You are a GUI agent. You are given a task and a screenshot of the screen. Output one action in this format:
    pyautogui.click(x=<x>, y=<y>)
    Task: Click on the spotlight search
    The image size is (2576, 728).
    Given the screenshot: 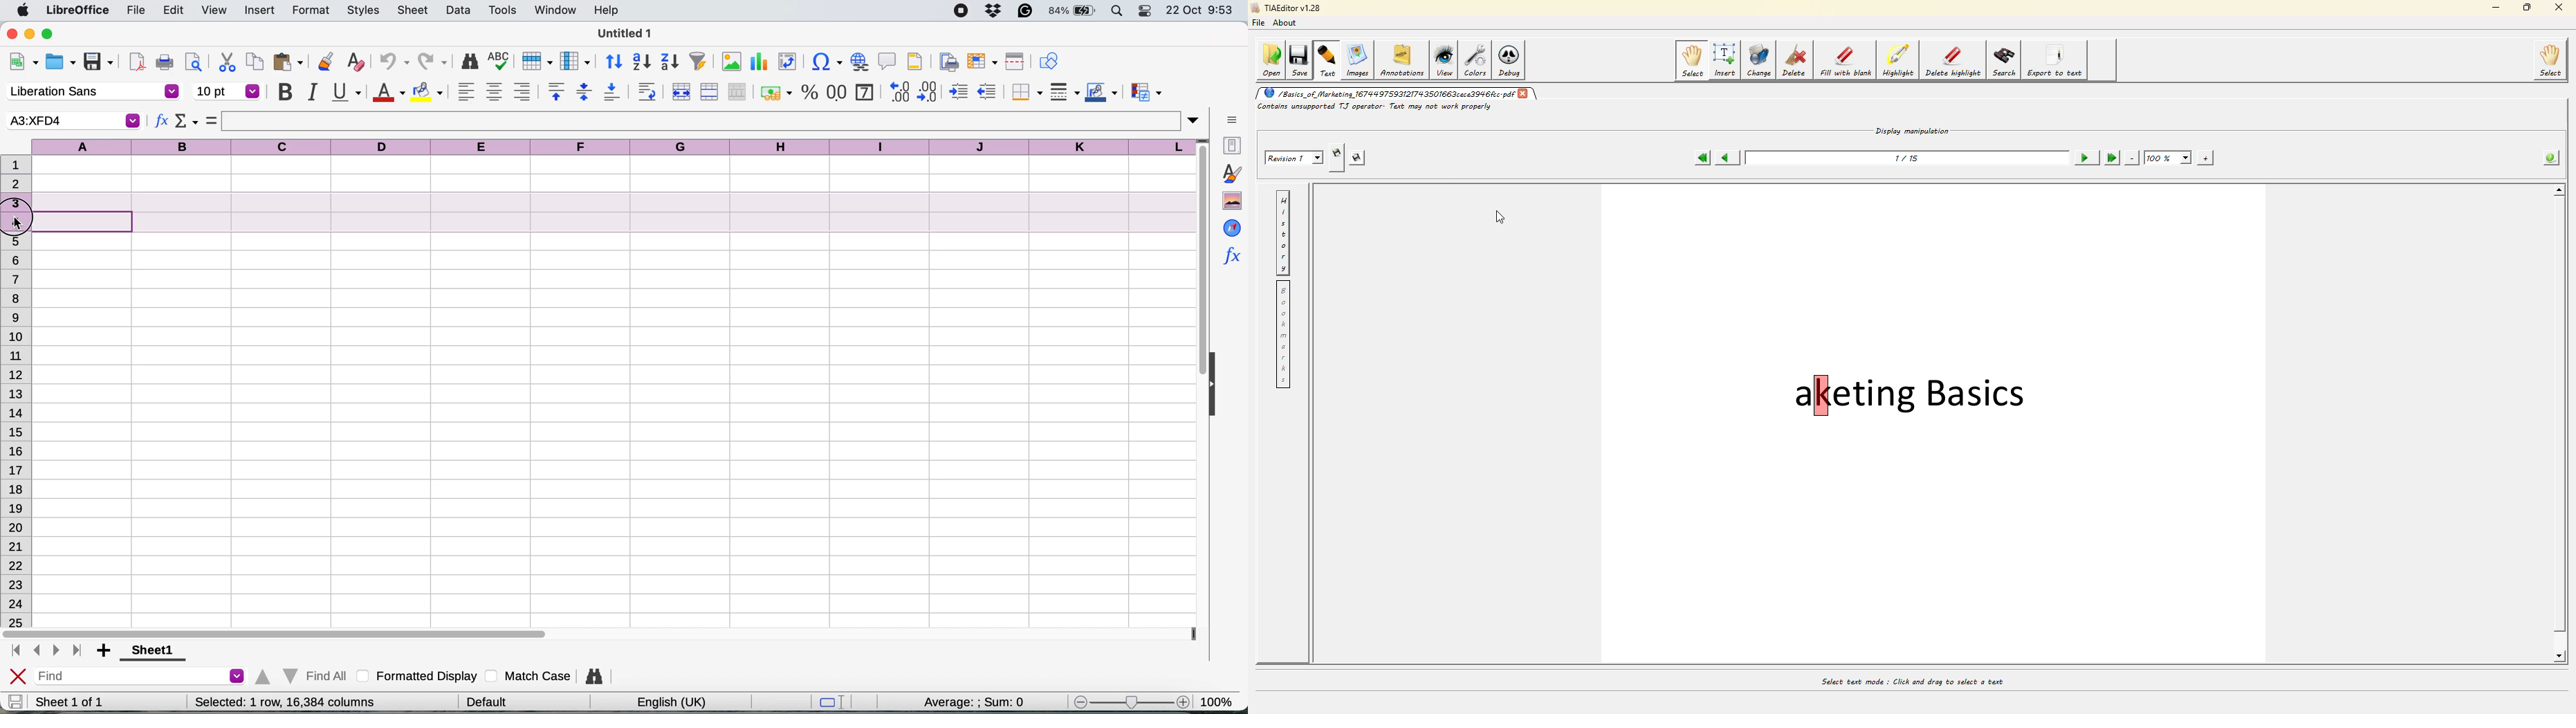 What is the action you would take?
    pyautogui.click(x=1118, y=11)
    